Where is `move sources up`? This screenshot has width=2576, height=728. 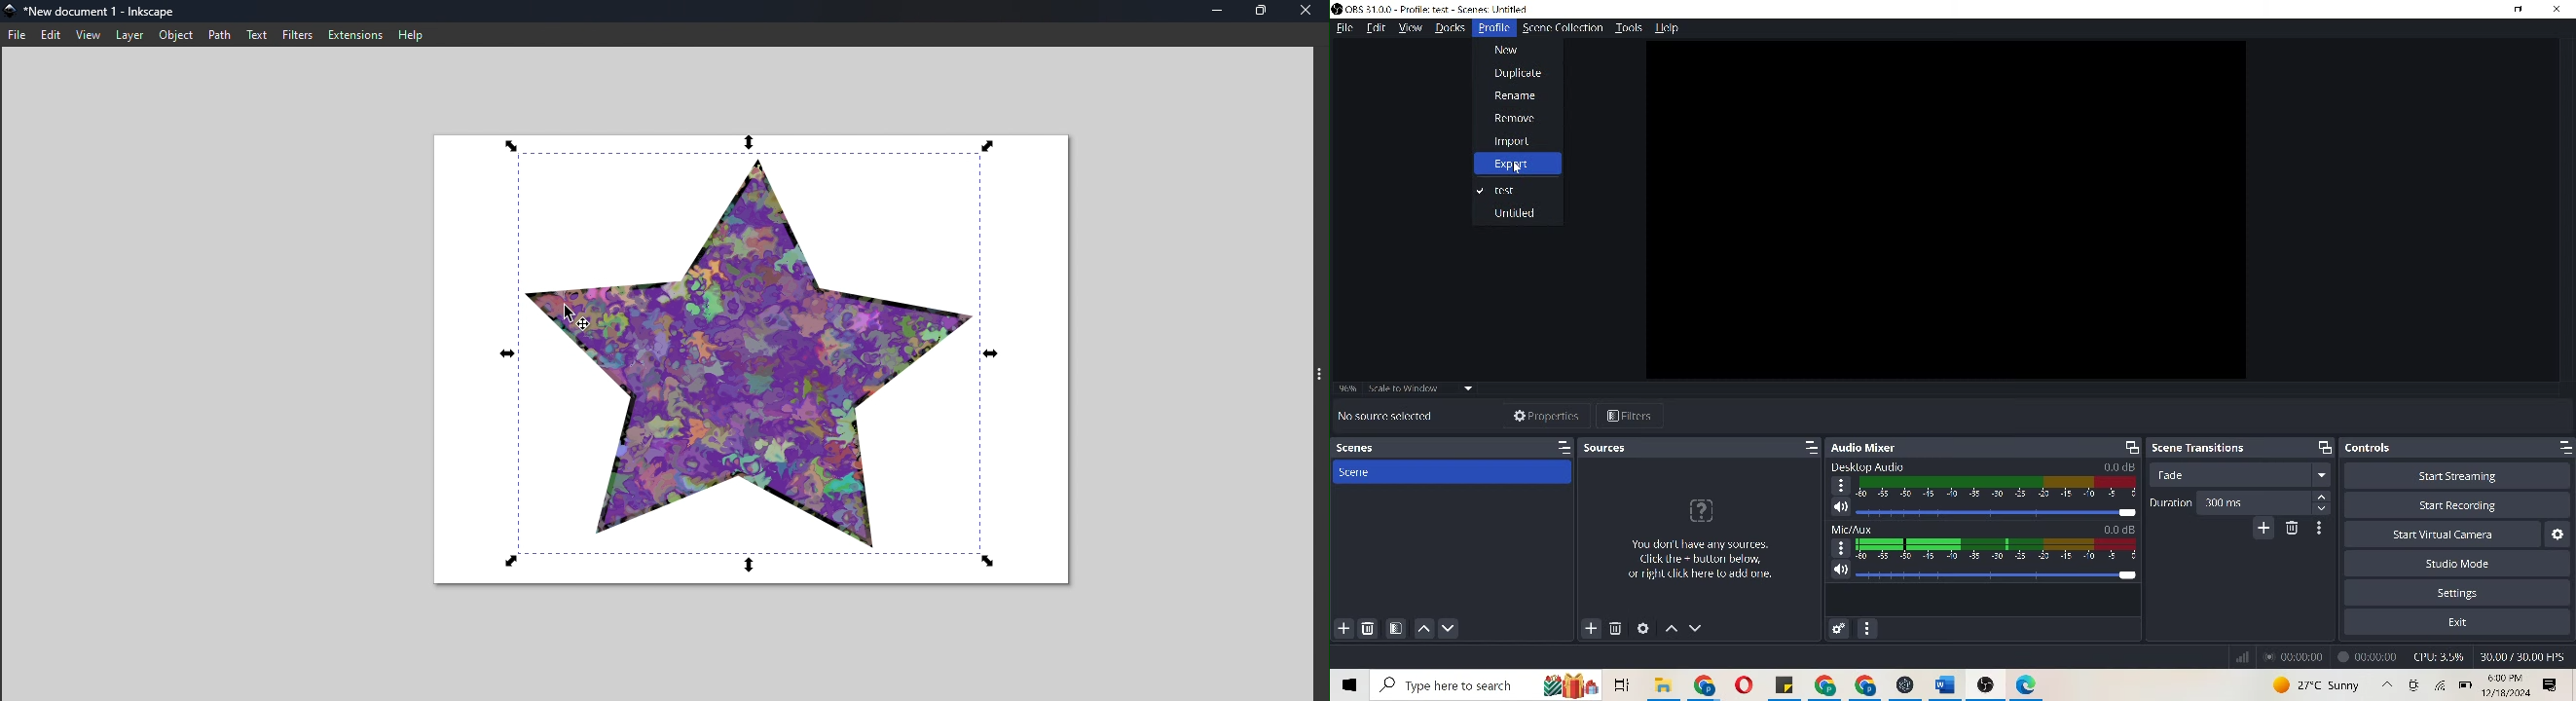
move sources up is located at coordinates (1671, 630).